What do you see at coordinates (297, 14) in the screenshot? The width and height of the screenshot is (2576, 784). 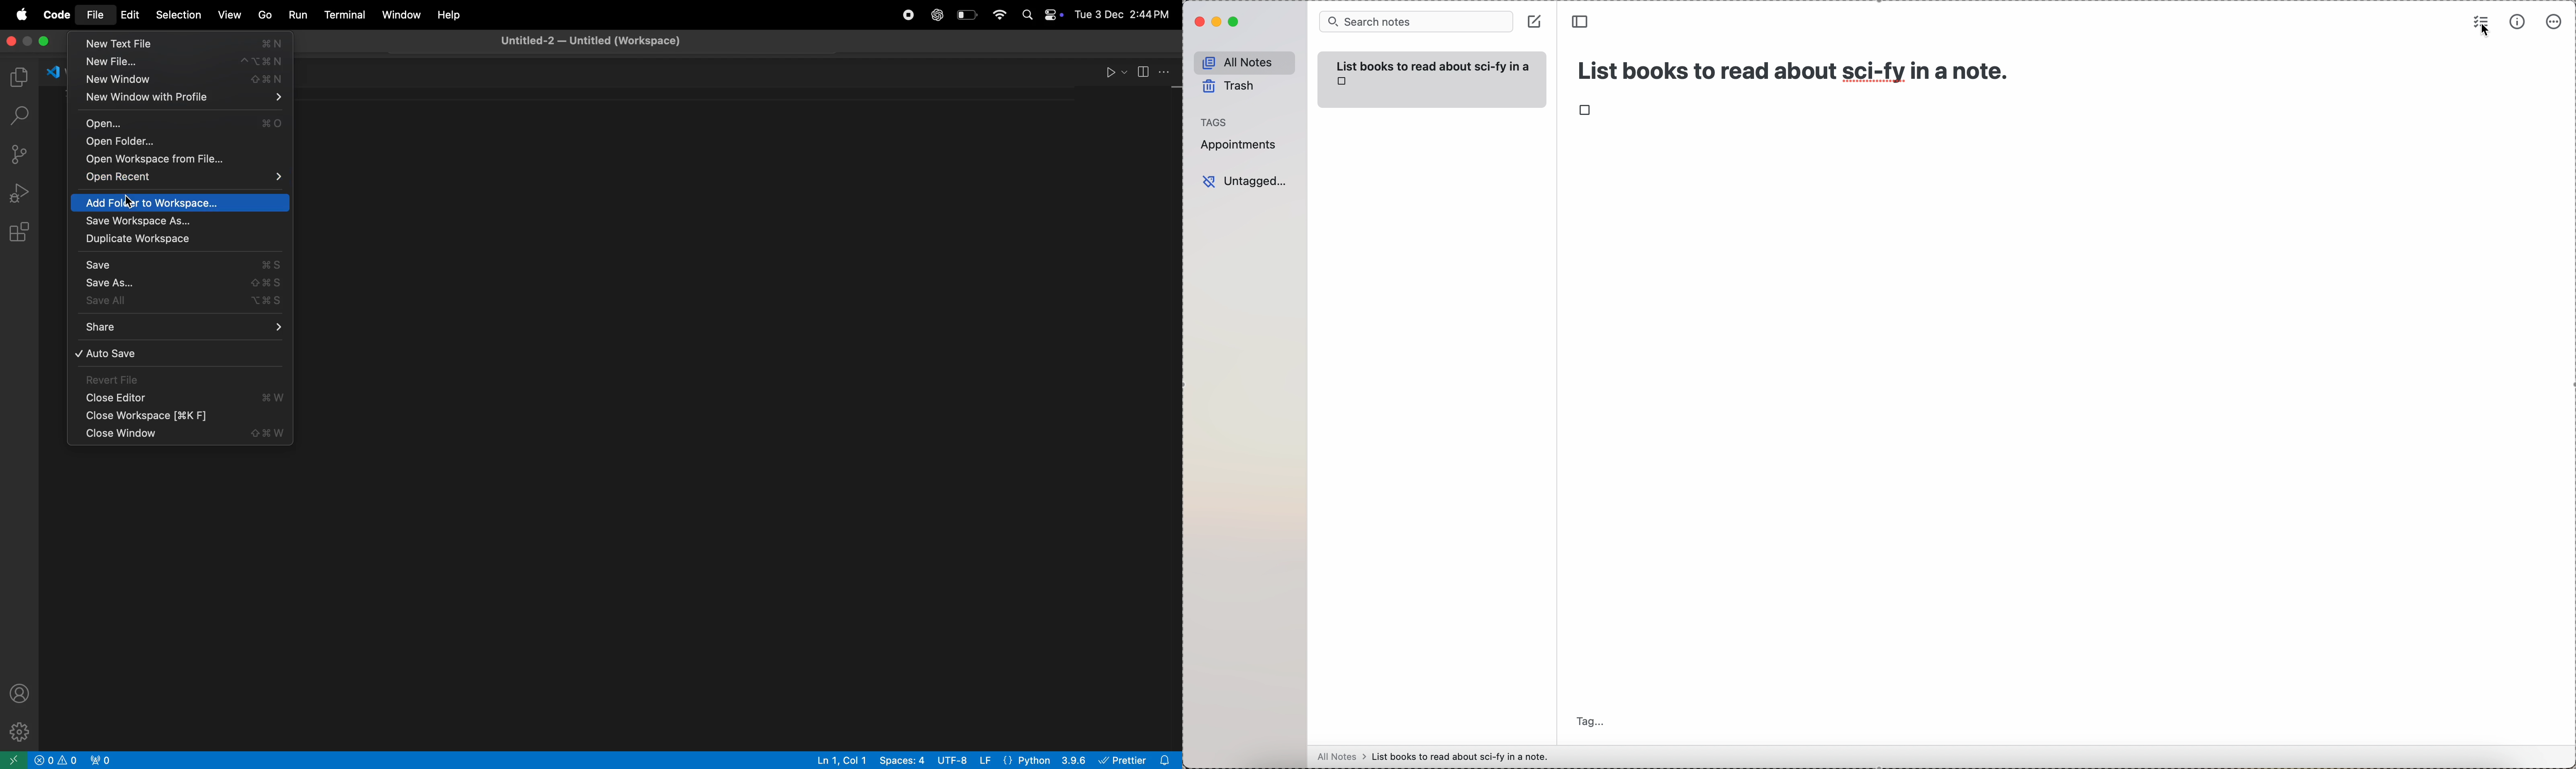 I see `run` at bounding box center [297, 14].